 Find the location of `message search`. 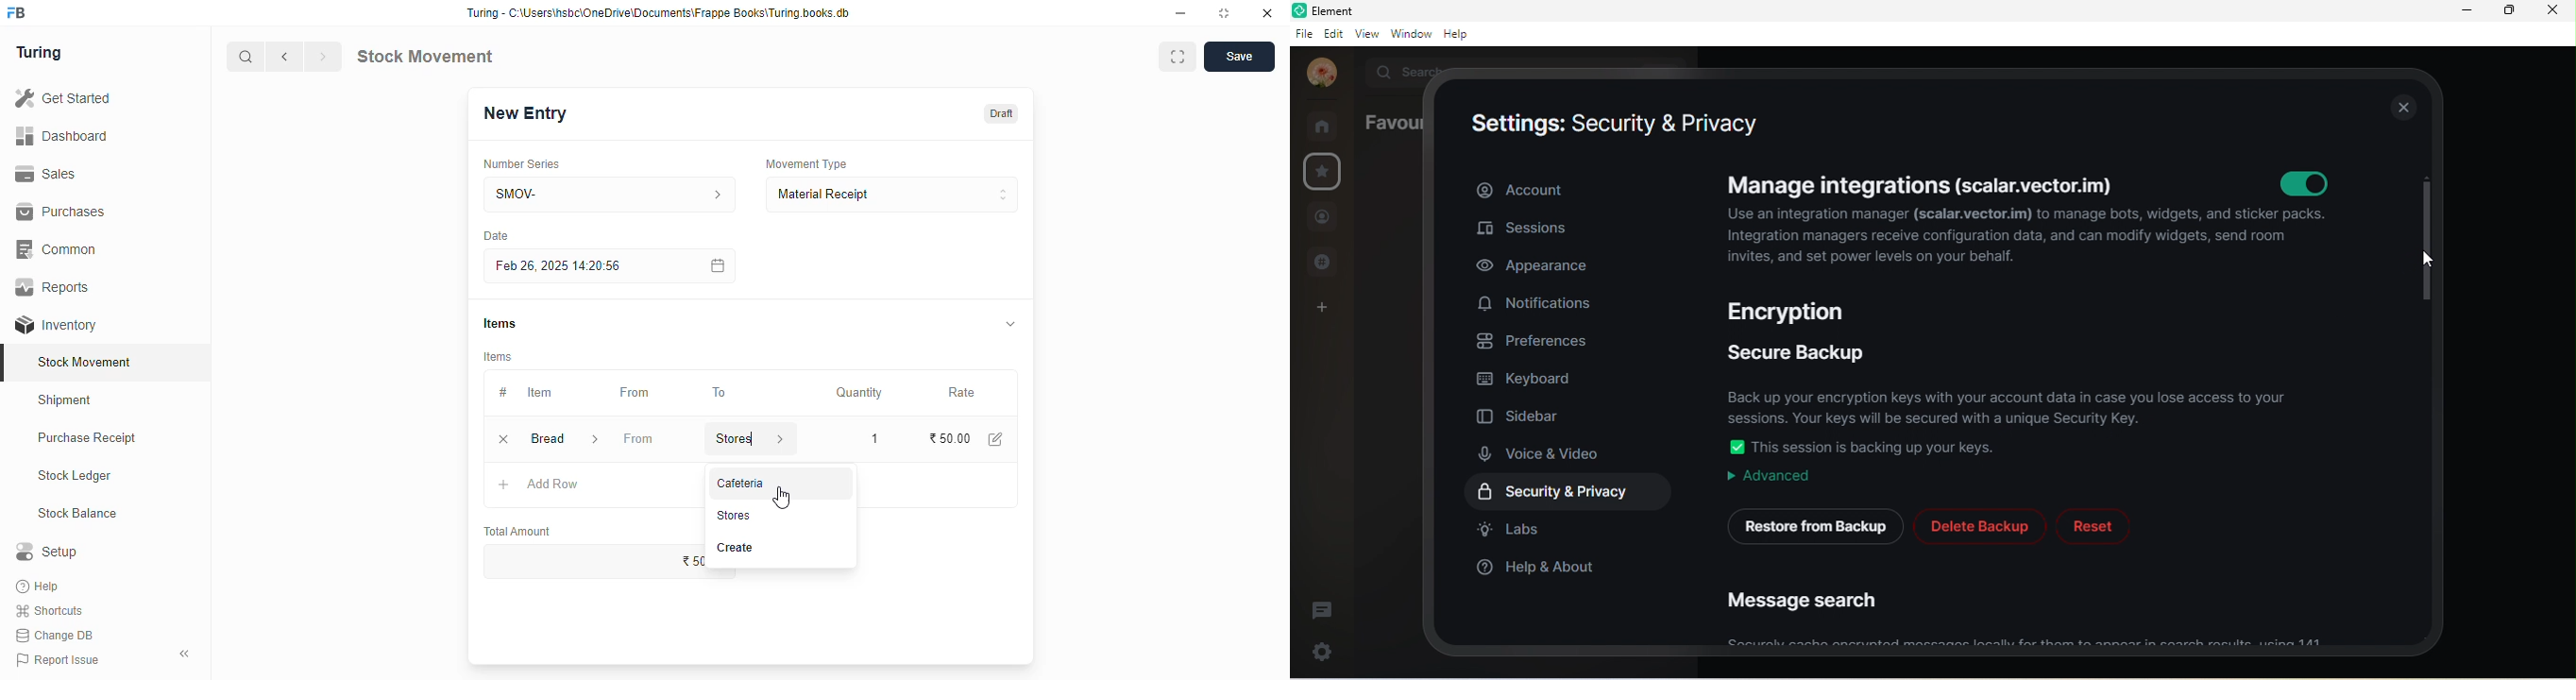

message search is located at coordinates (1809, 604).